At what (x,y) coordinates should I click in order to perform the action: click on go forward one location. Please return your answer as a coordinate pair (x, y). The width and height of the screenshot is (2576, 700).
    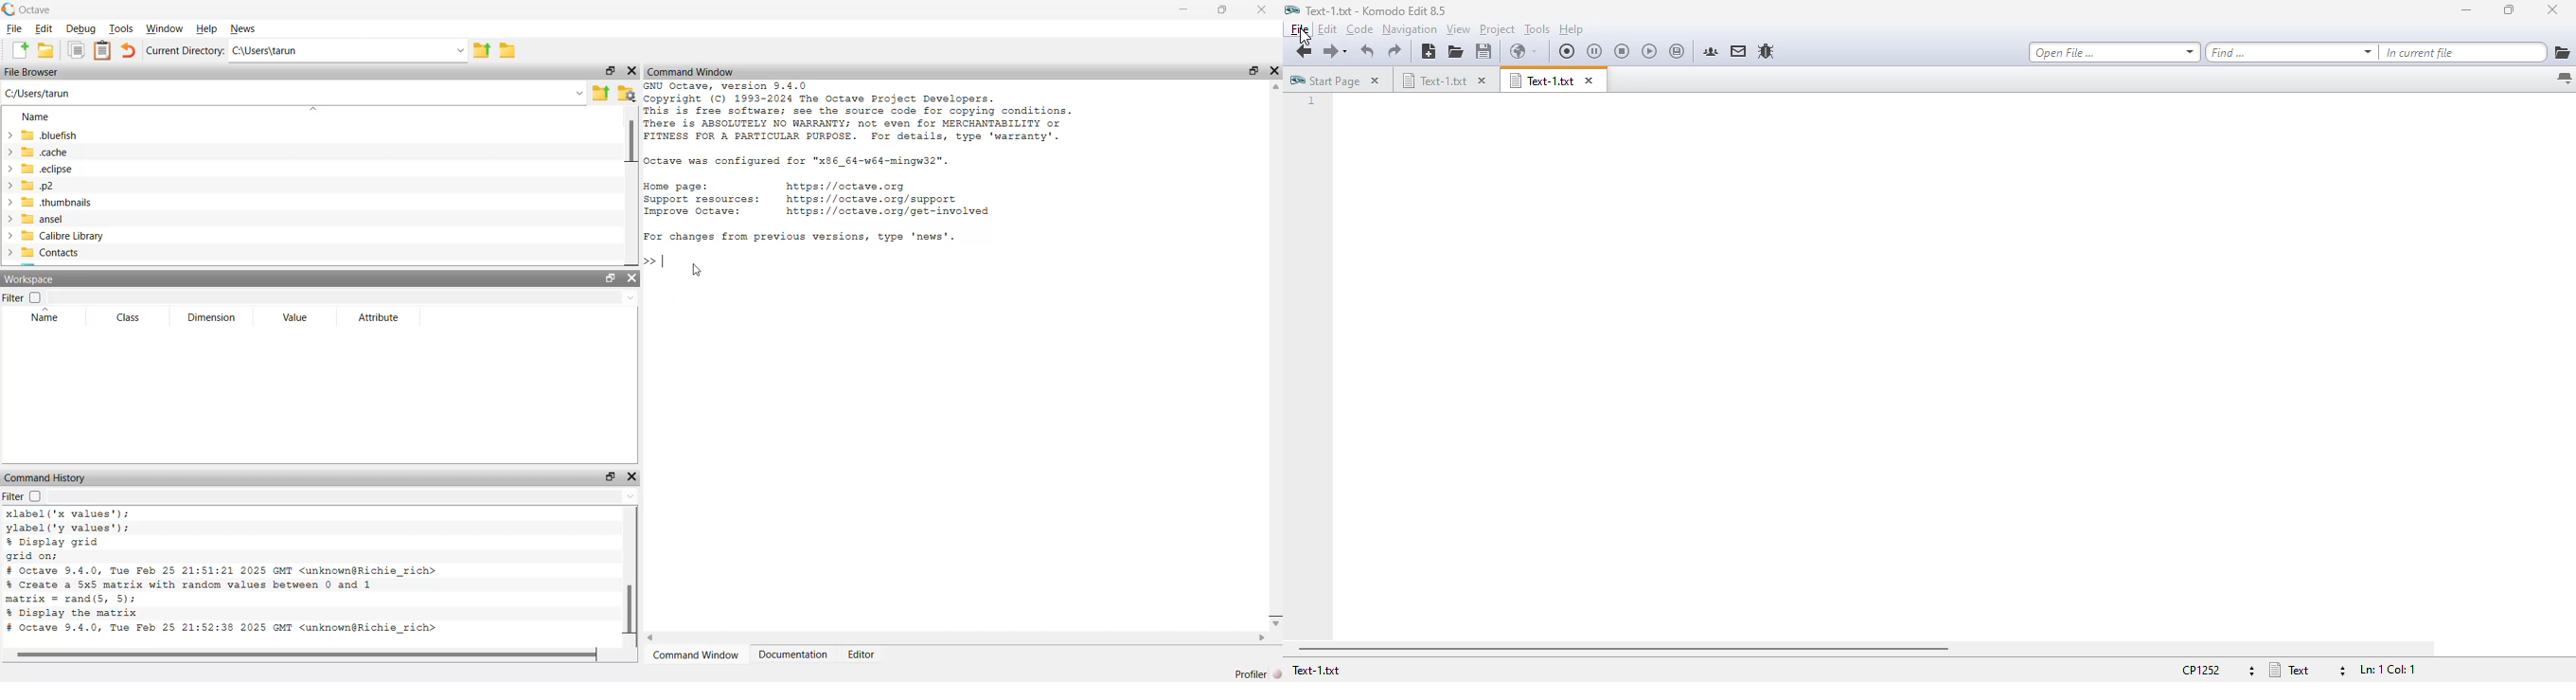
    Looking at the image, I should click on (1329, 53).